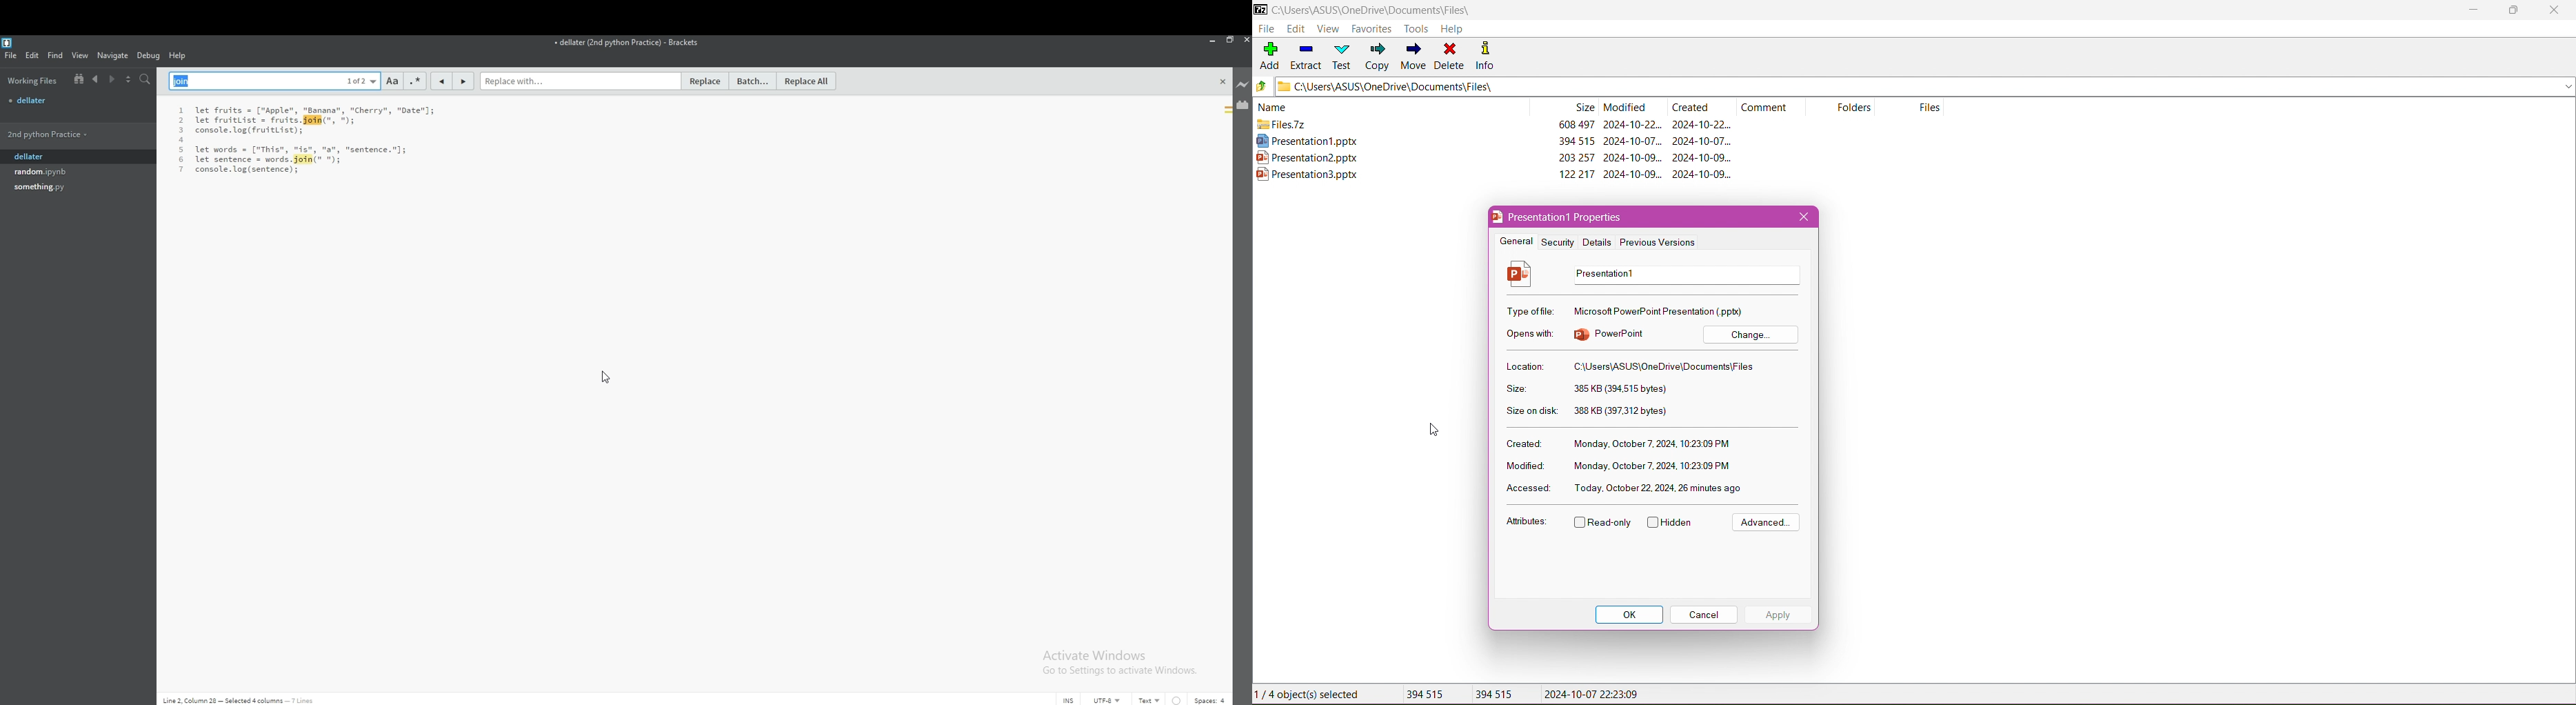  What do you see at coordinates (1296, 29) in the screenshot?
I see `Edit` at bounding box center [1296, 29].